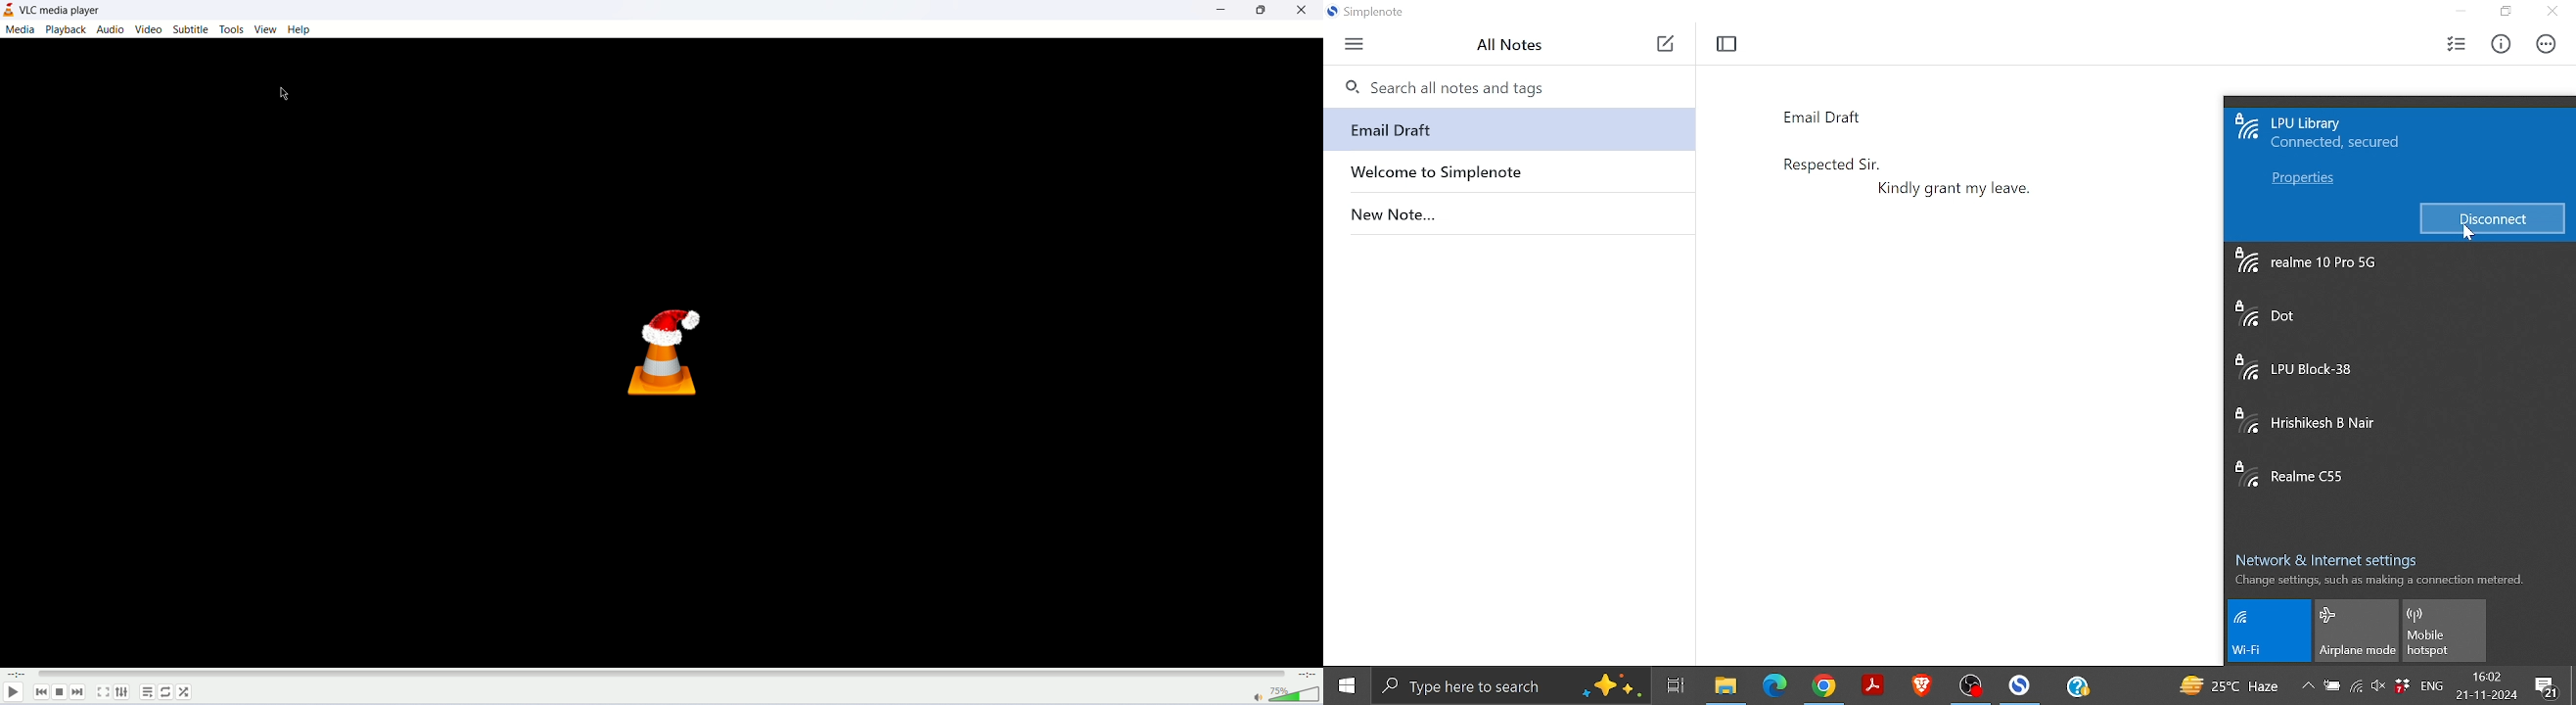 The image size is (2576, 728). What do you see at coordinates (2456, 44) in the screenshot?
I see `Checklist` at bounding box center [2456, 44].